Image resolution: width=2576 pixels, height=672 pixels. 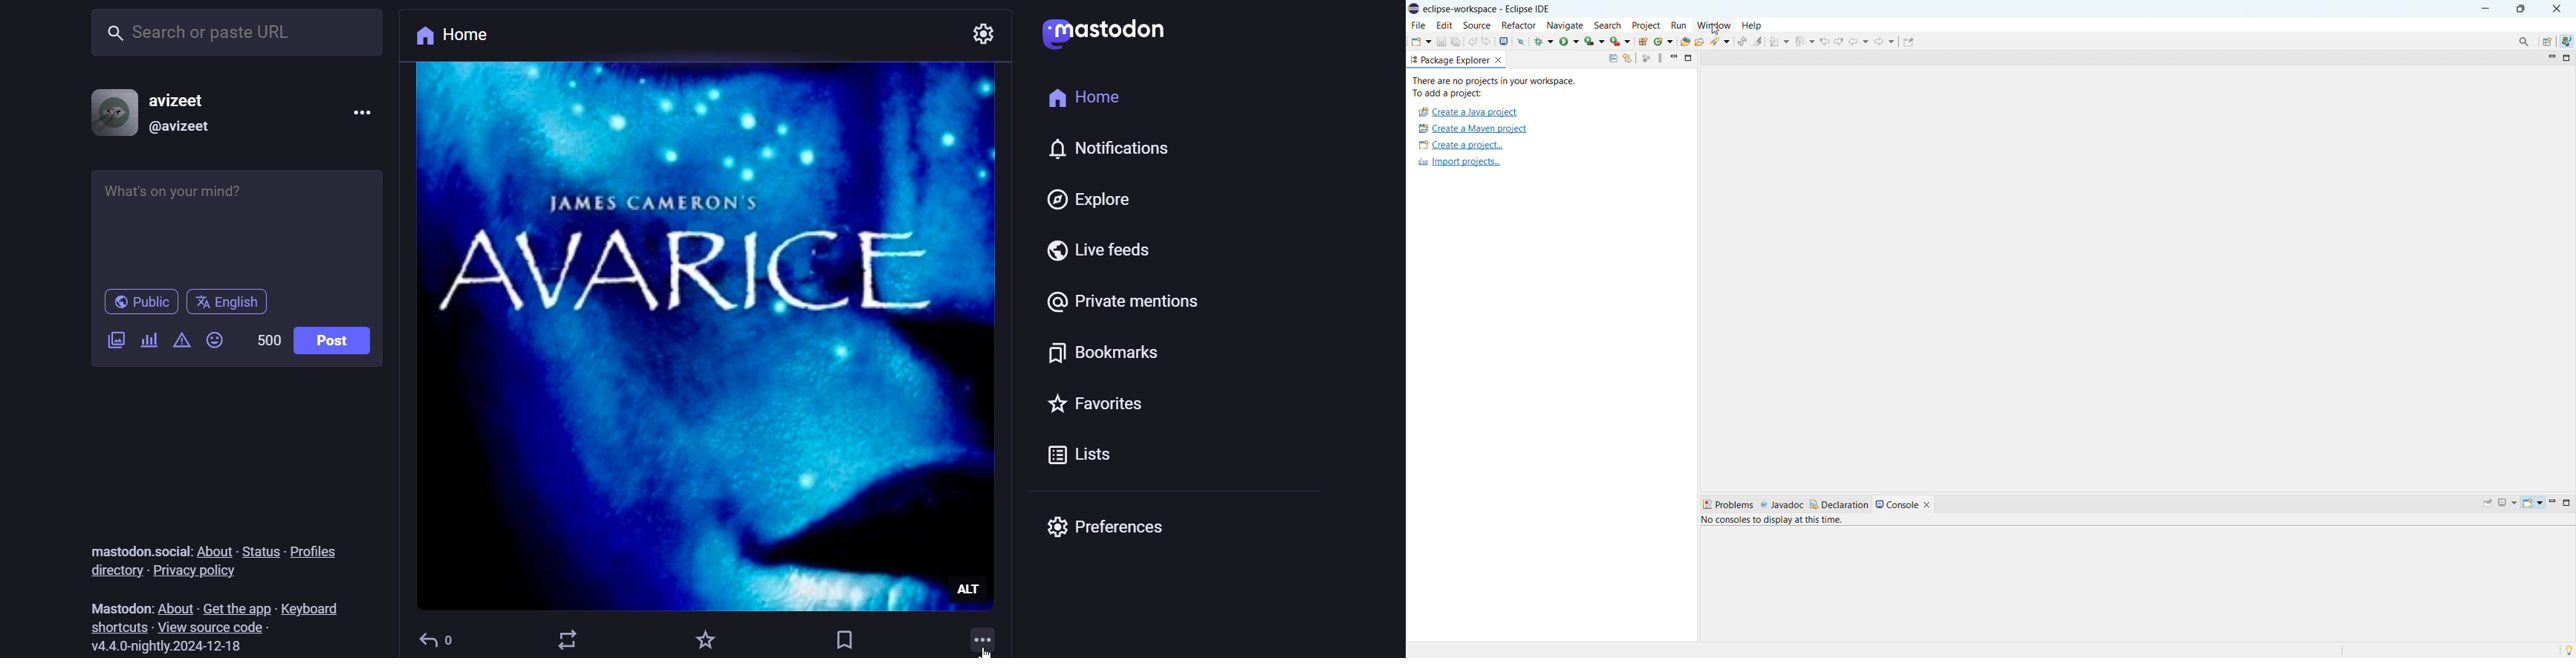 I want to click on image, so click(x=681, y=334).